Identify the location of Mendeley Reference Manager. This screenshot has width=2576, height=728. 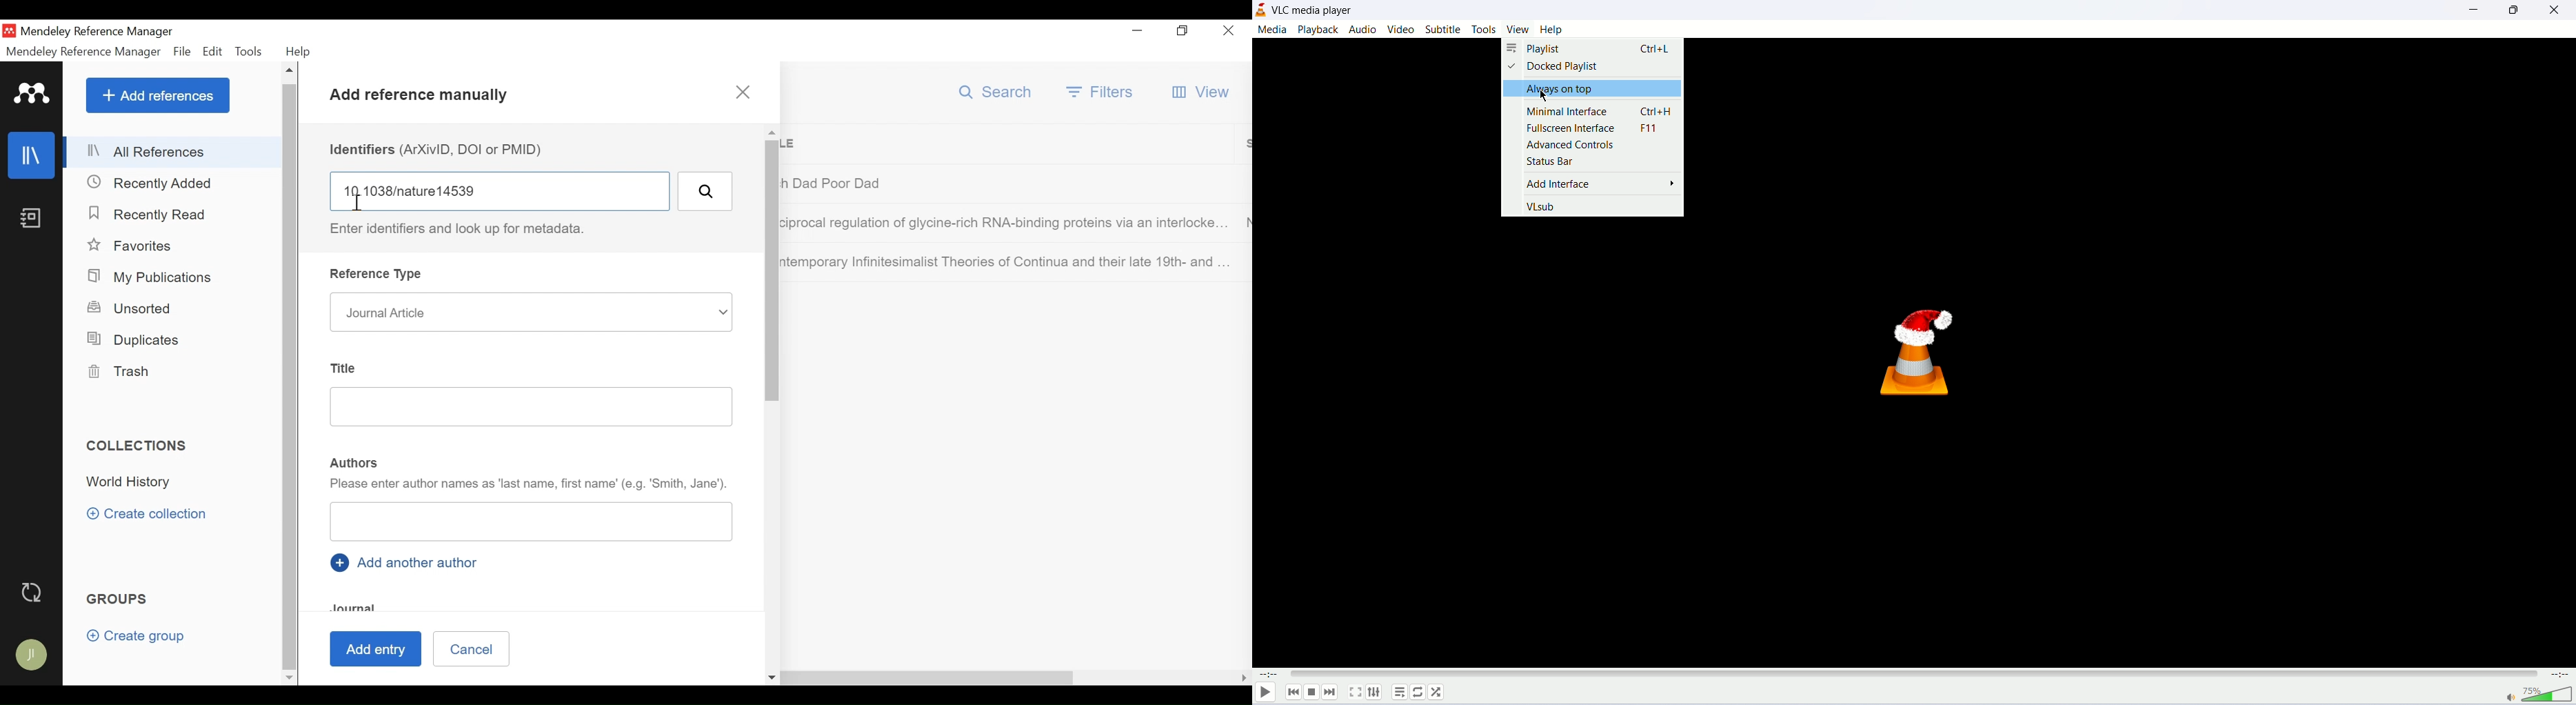
(84, 52).